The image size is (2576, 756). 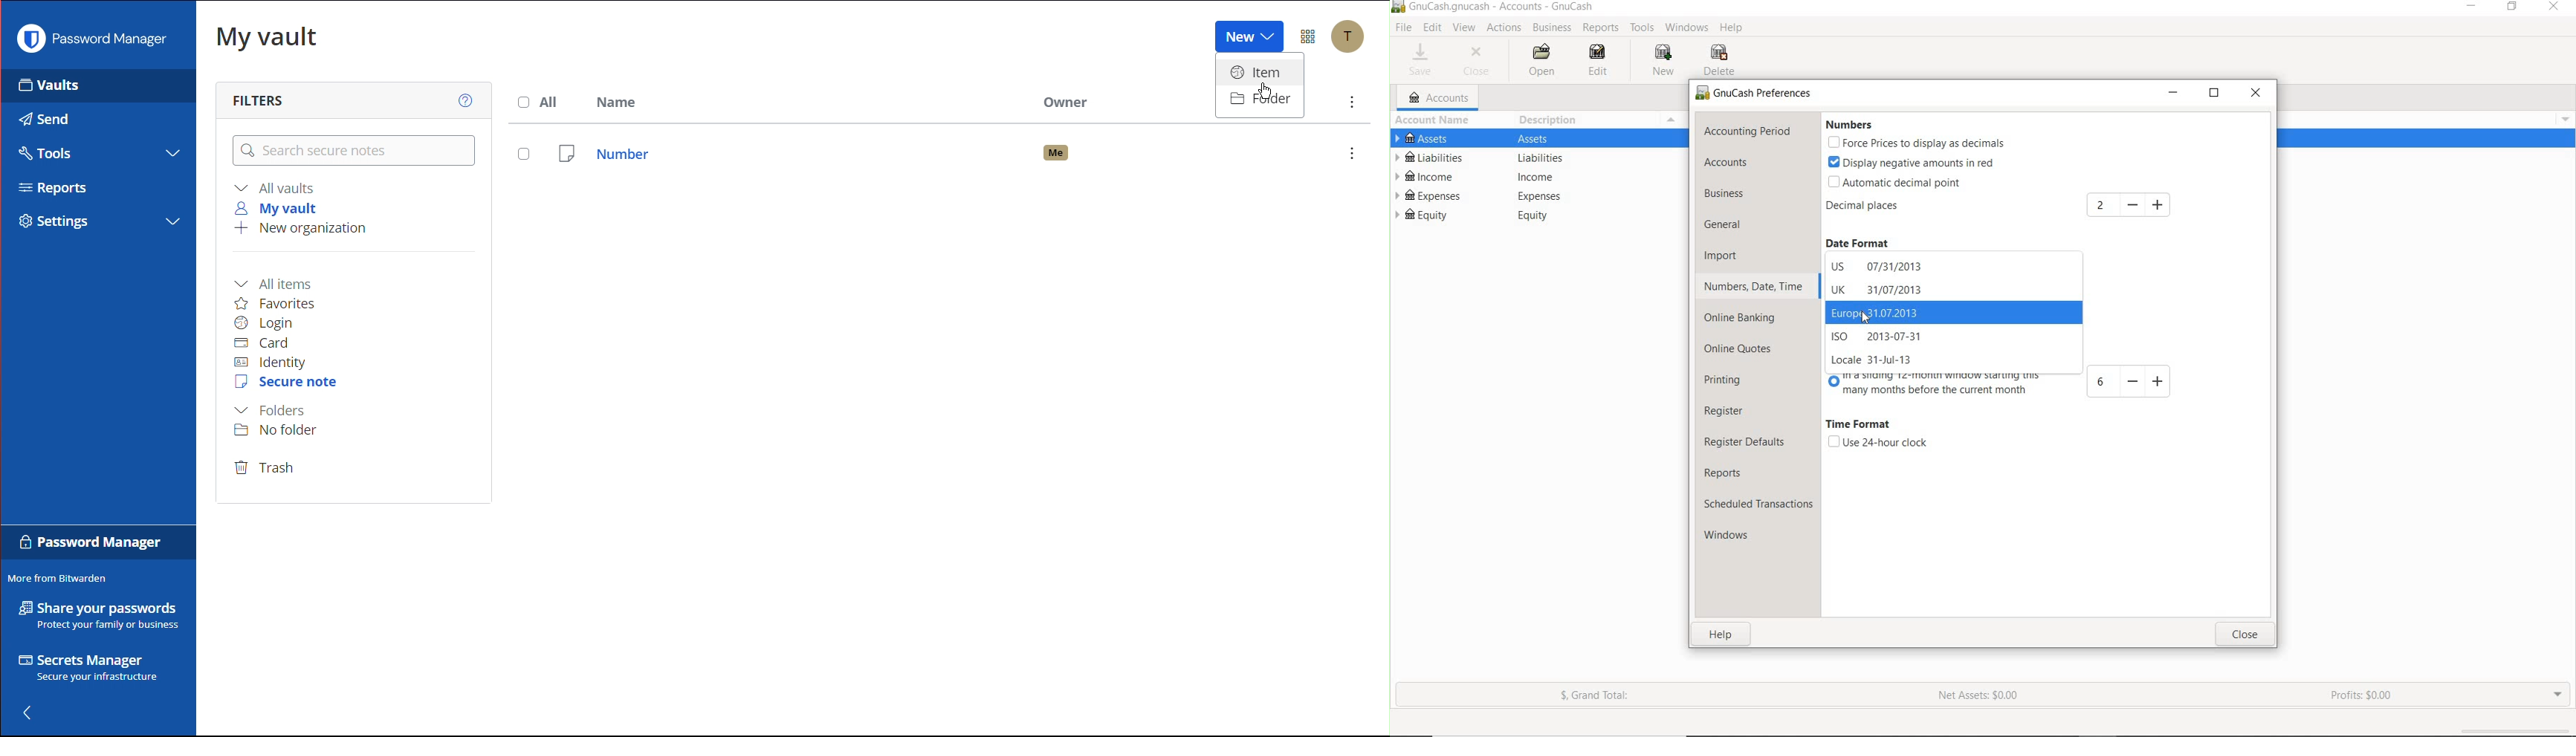 What do you see at coordinates (265, 323) in the screenshot?
I see `Login` at bounding box center [265, 323].